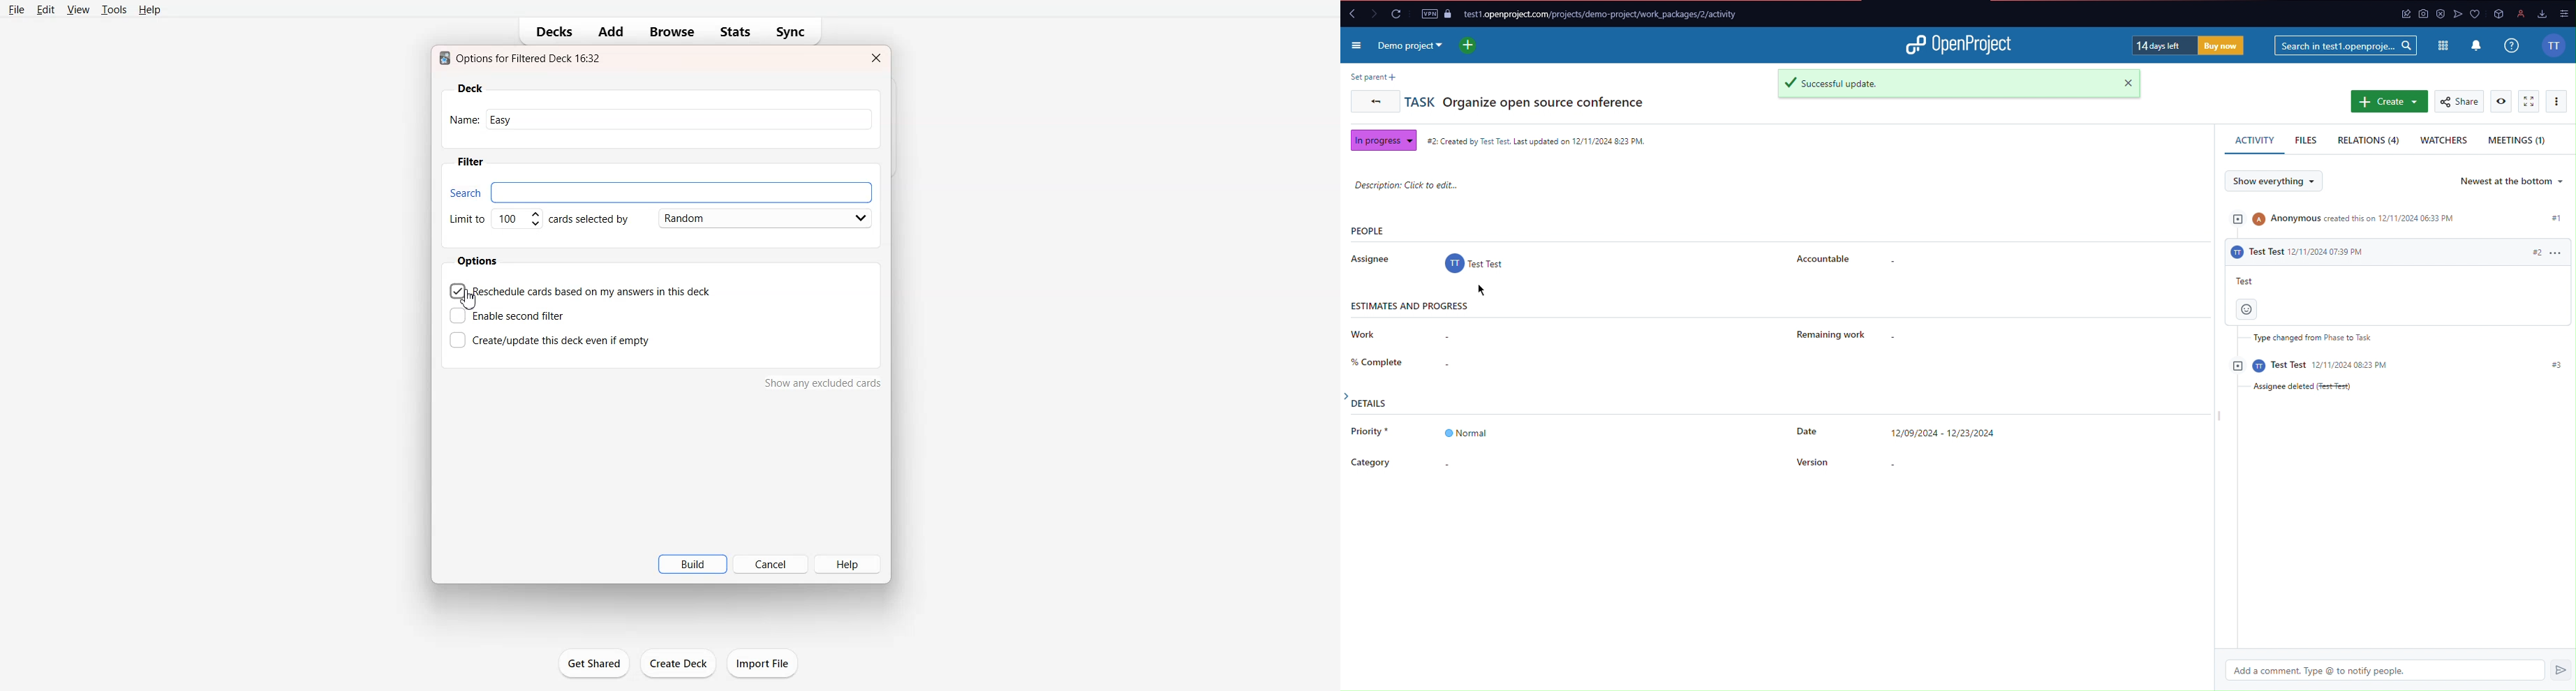  I want to click on Close, so click(875, 58).